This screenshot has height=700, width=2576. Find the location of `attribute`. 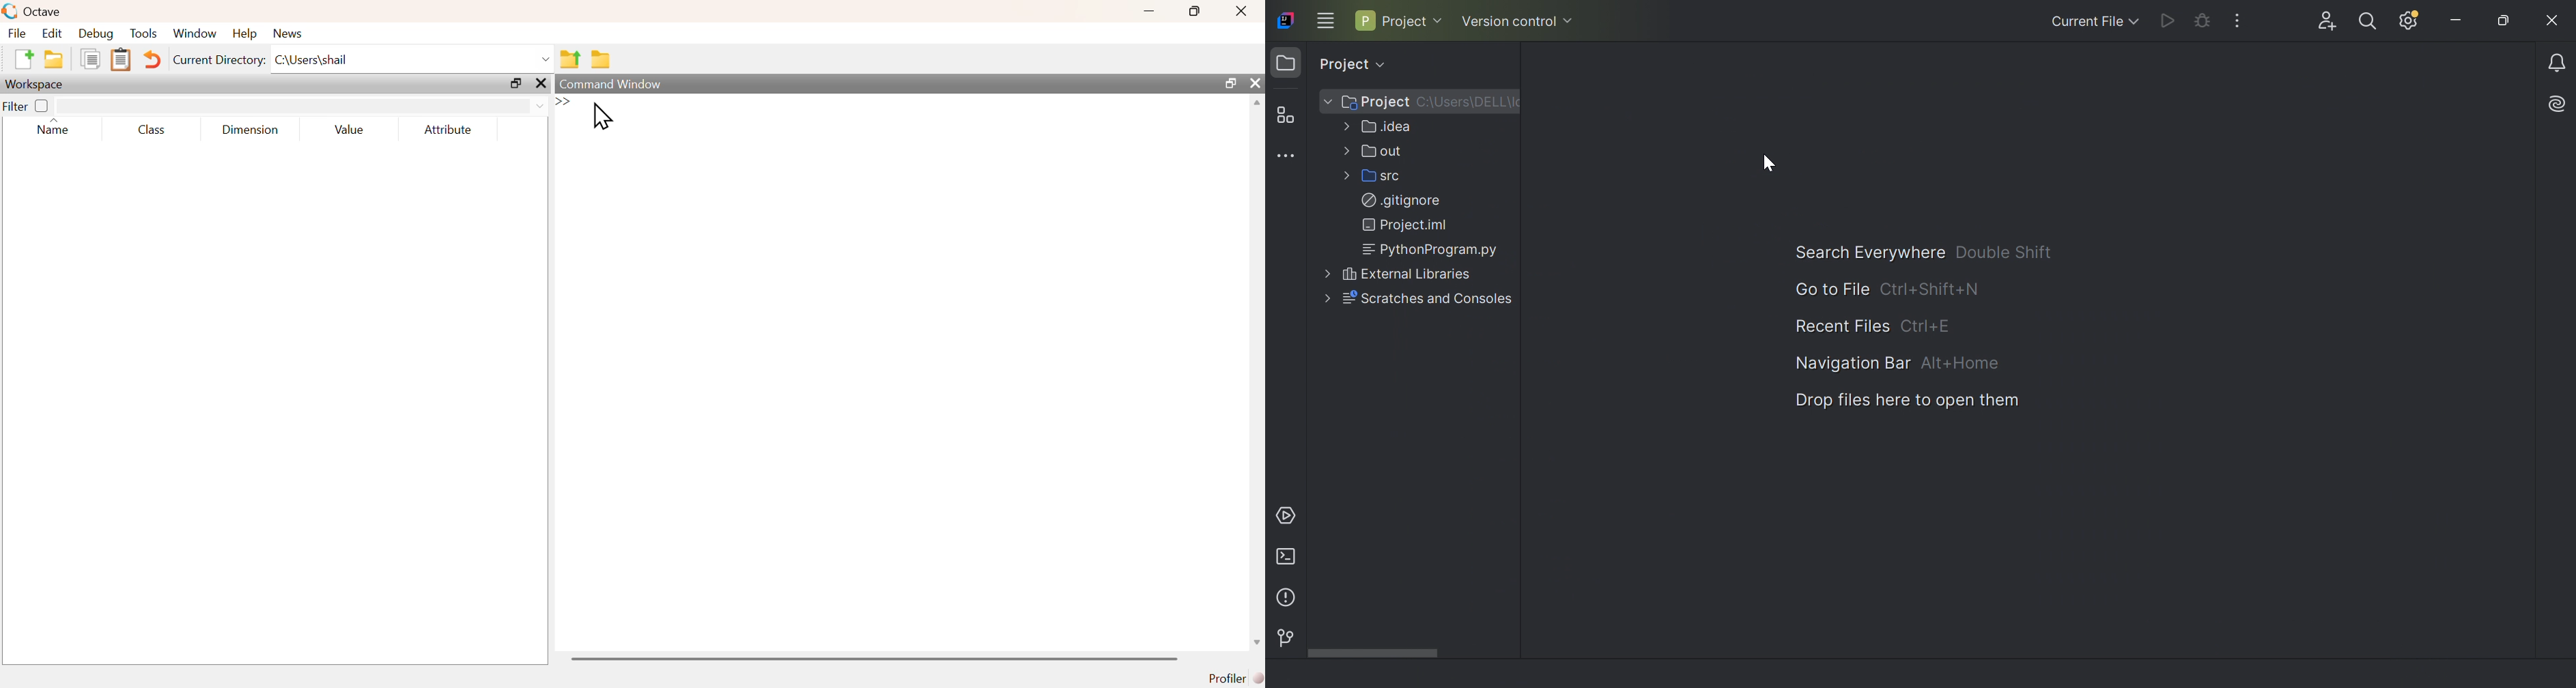

attribute is located at coordinates (452, 130).